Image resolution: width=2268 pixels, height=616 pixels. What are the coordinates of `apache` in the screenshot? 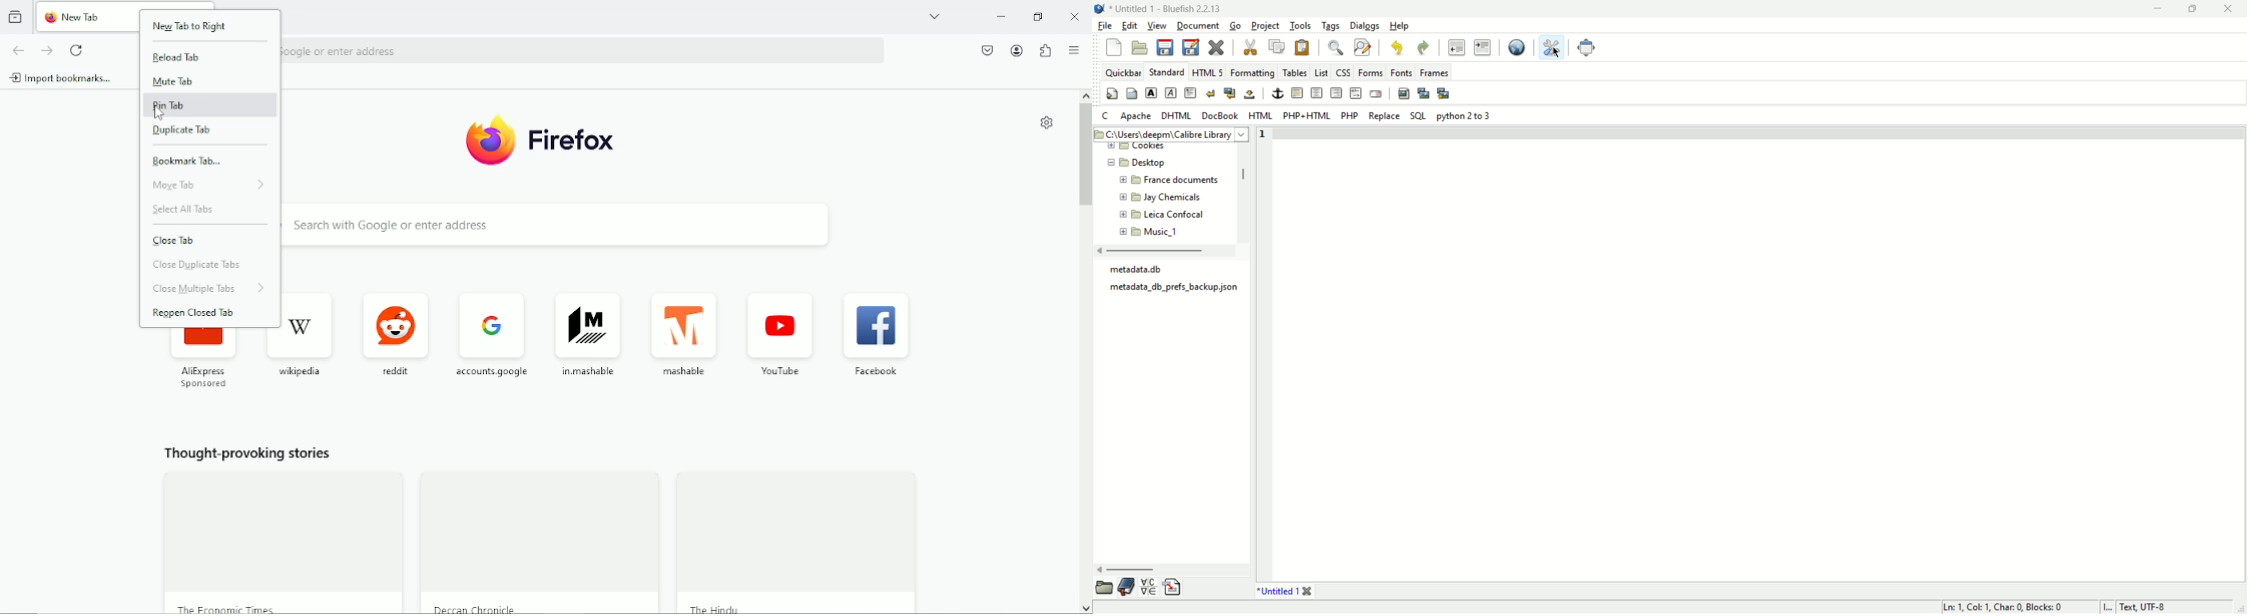 It's located at (1138, 116).